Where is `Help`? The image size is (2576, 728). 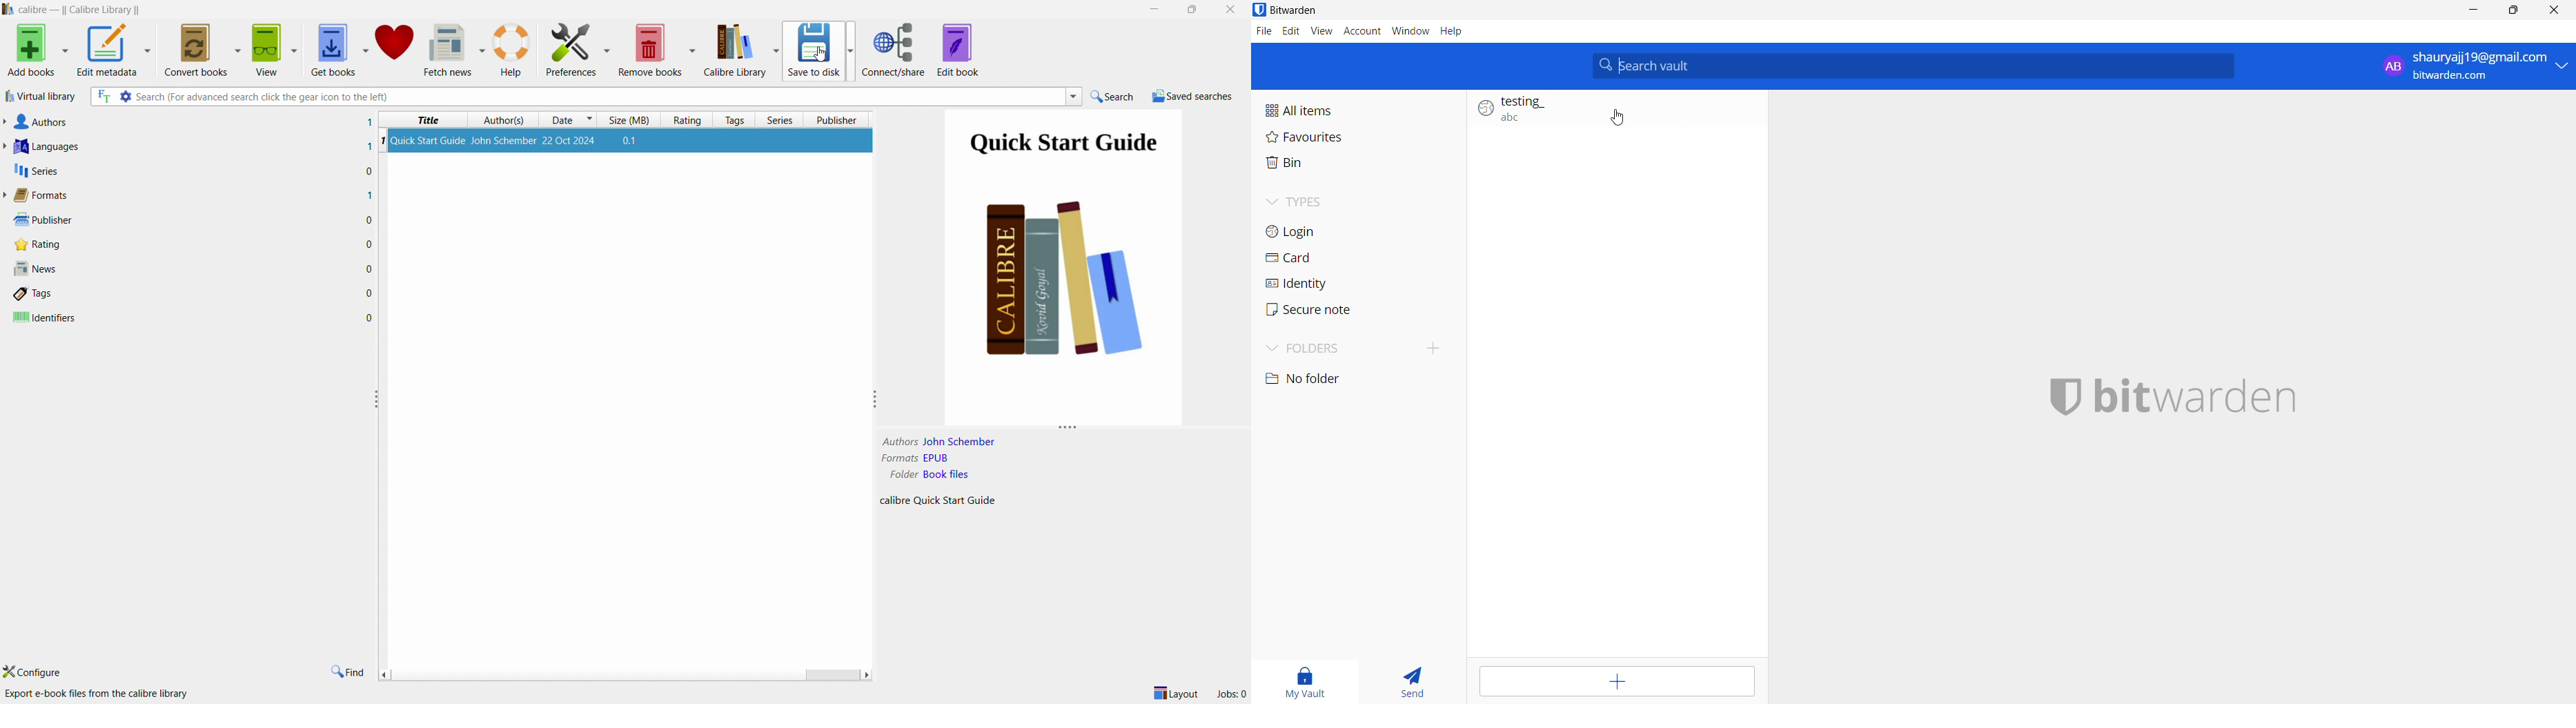 Help is located at coordinates (511, 51).